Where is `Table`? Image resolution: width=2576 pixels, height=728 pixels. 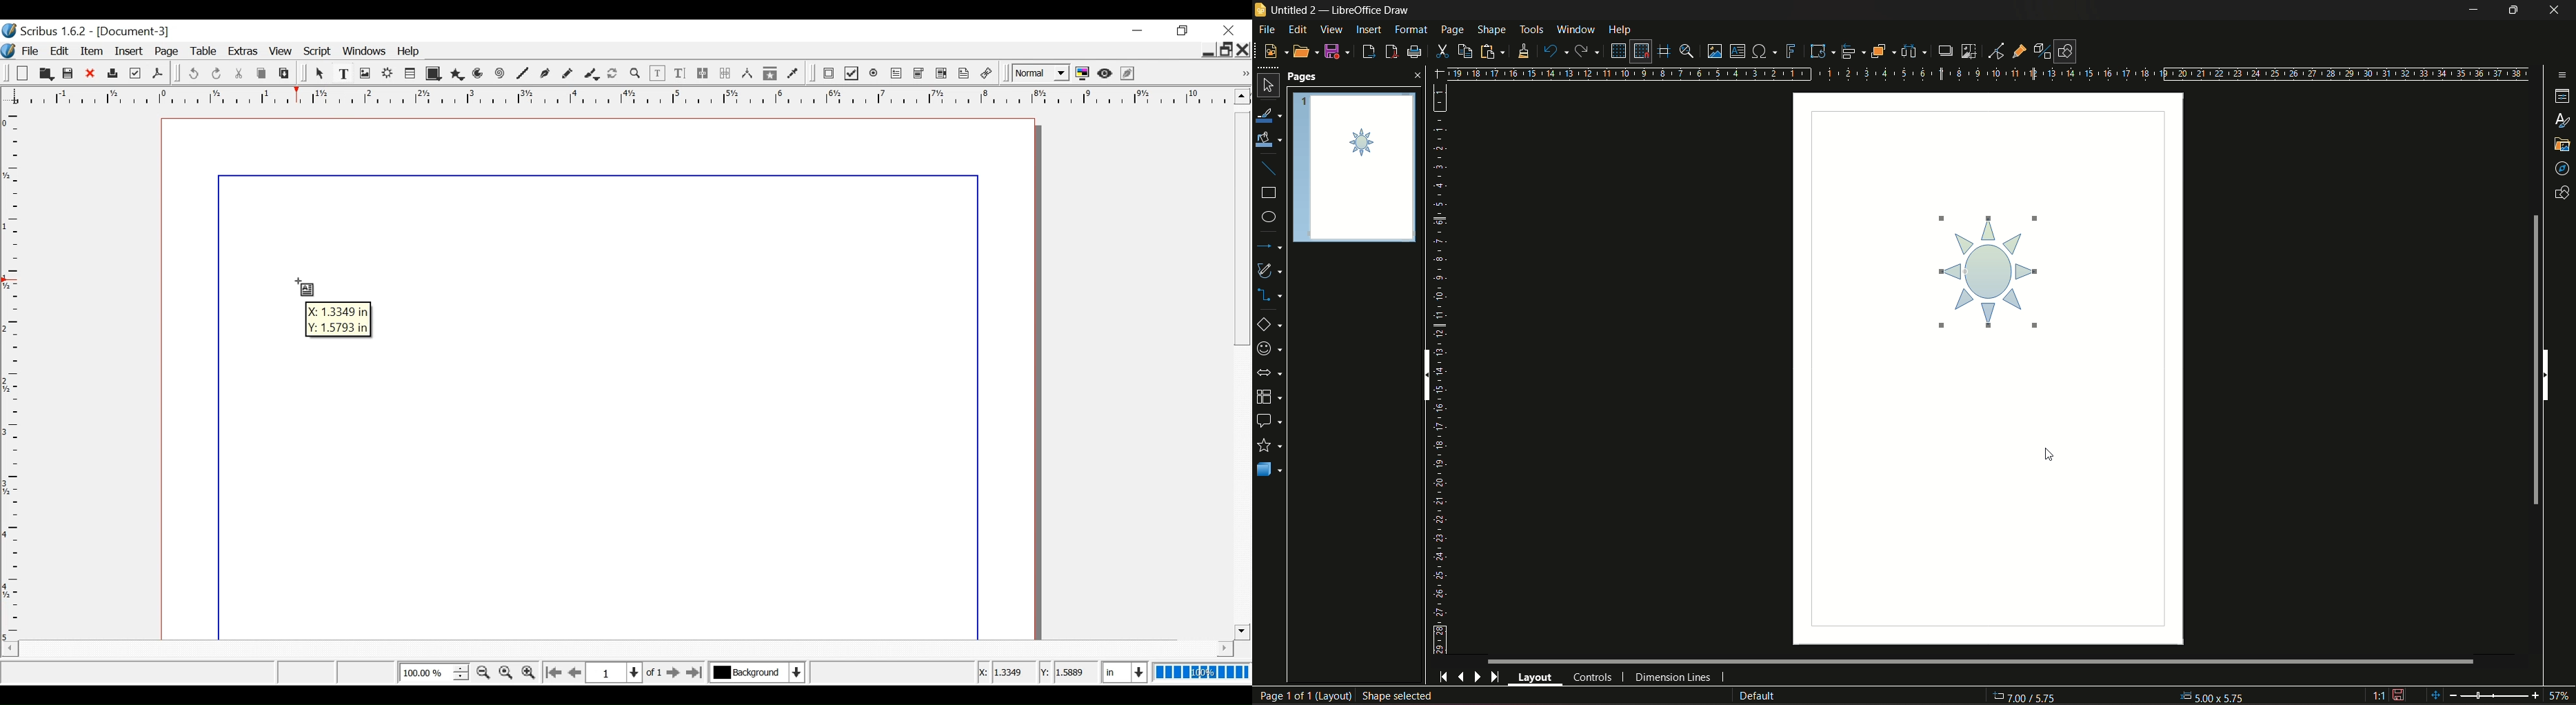
Table is located at coordinates (204, 52).